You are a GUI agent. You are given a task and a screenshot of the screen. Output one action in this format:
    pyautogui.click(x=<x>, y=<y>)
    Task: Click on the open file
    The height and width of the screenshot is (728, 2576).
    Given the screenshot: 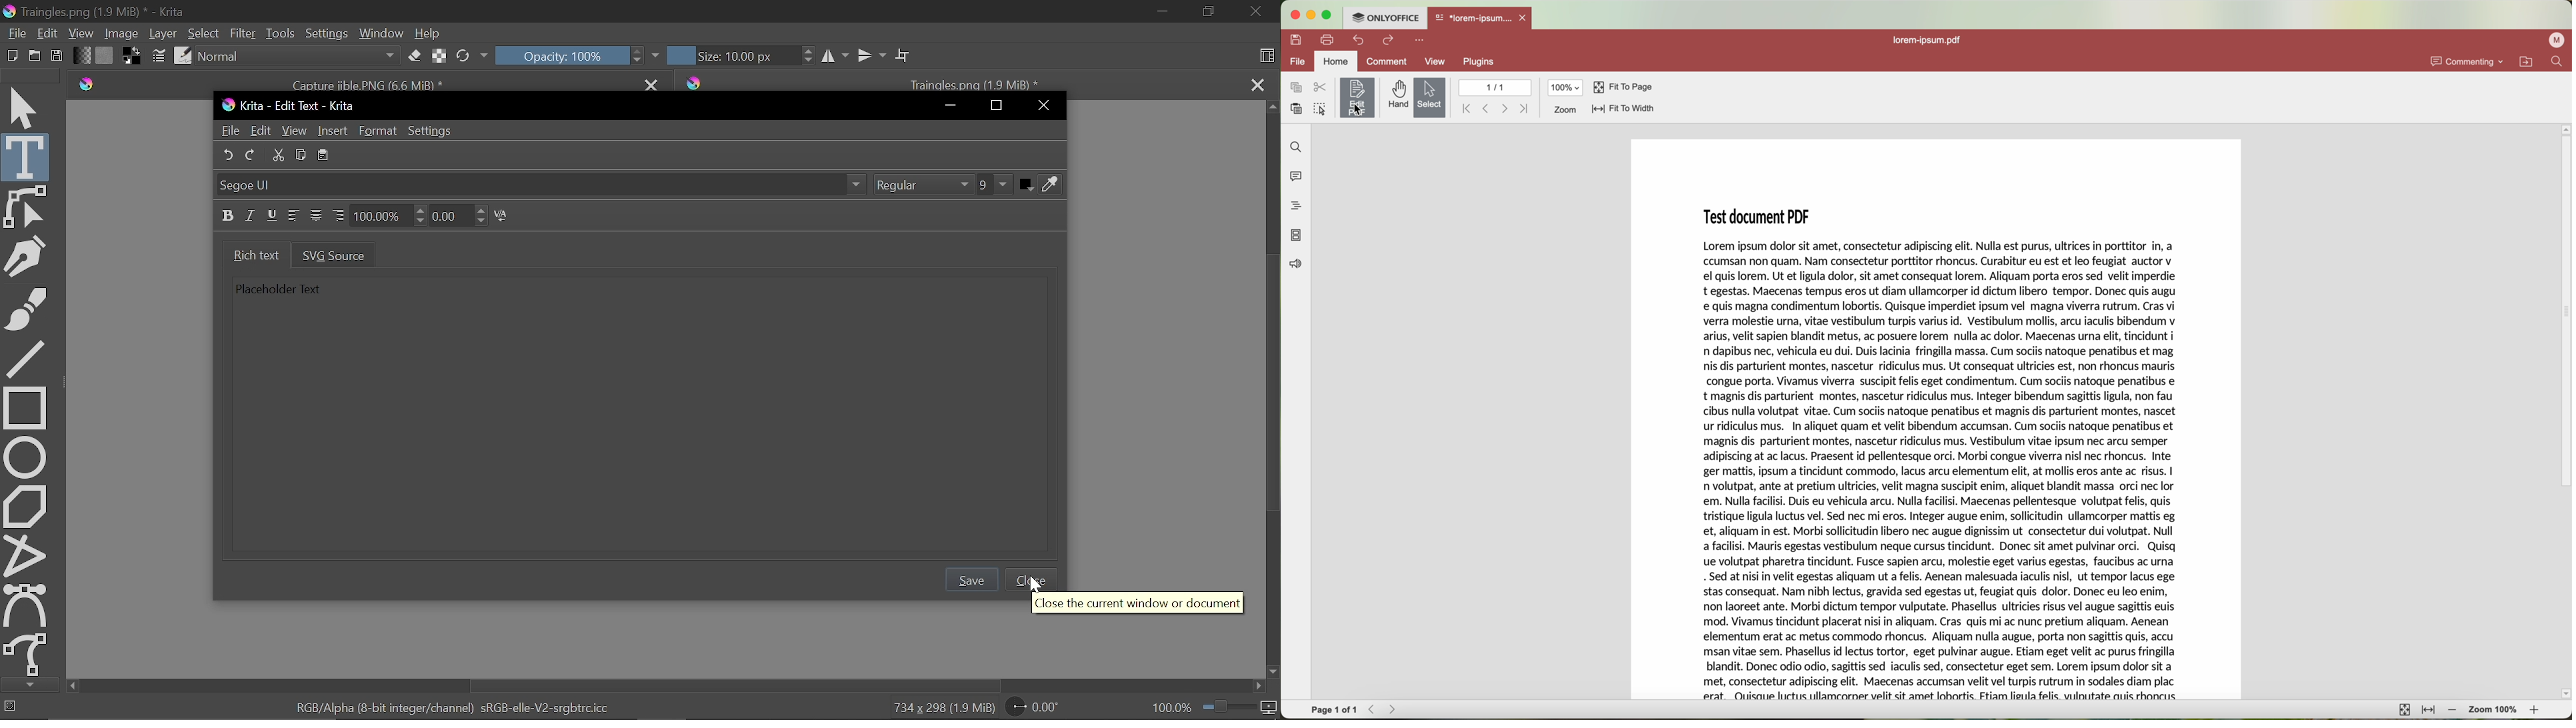 What is the action you would take?
    pyautogui.click(x=1481, y=19)
    